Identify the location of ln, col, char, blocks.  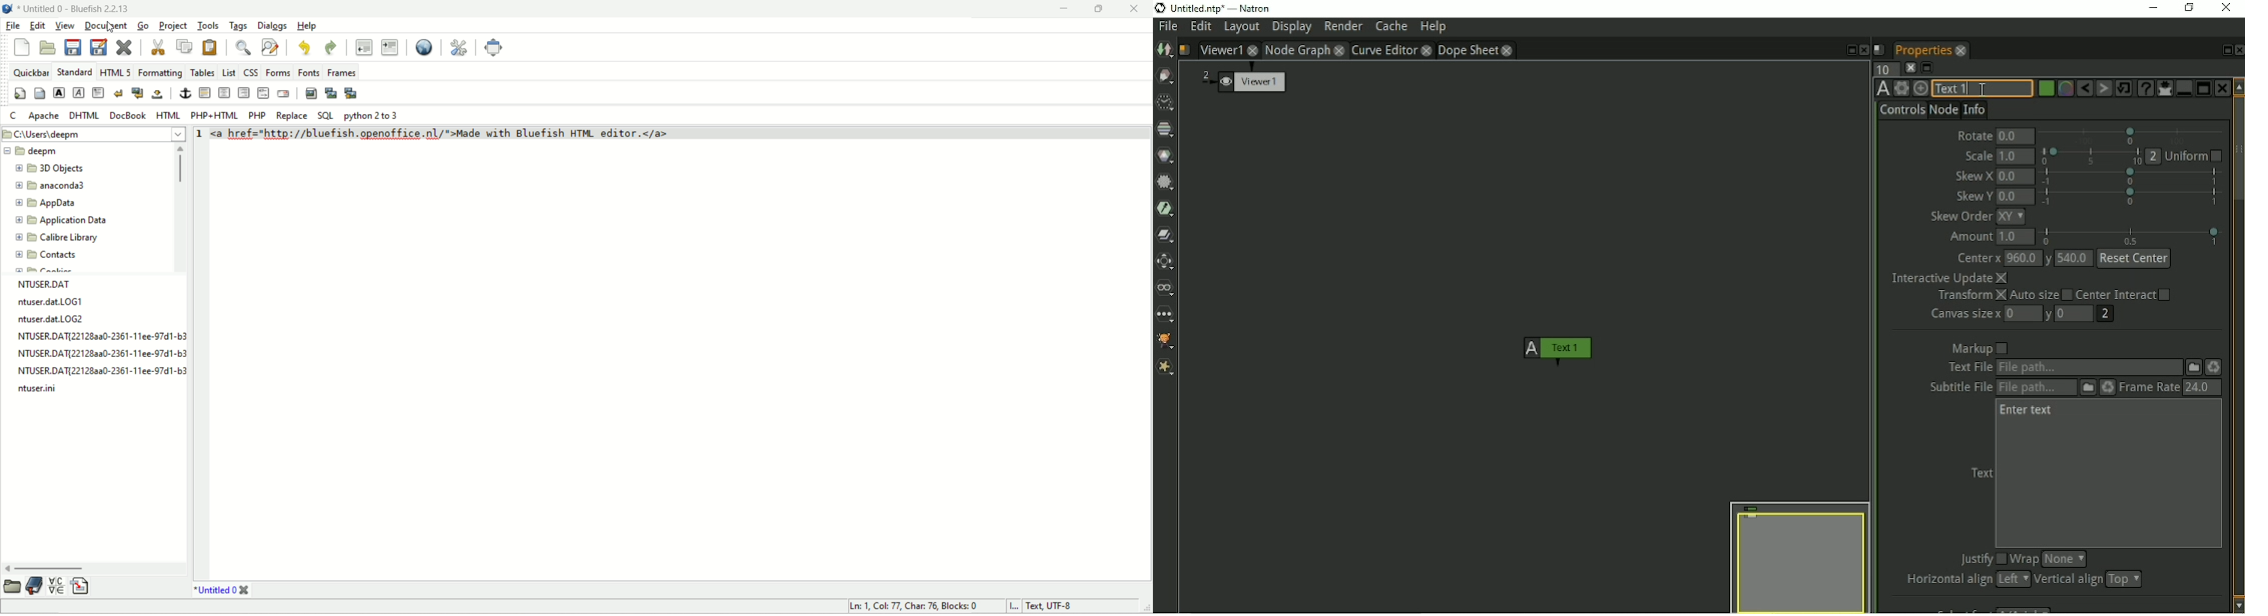
(910, 607).